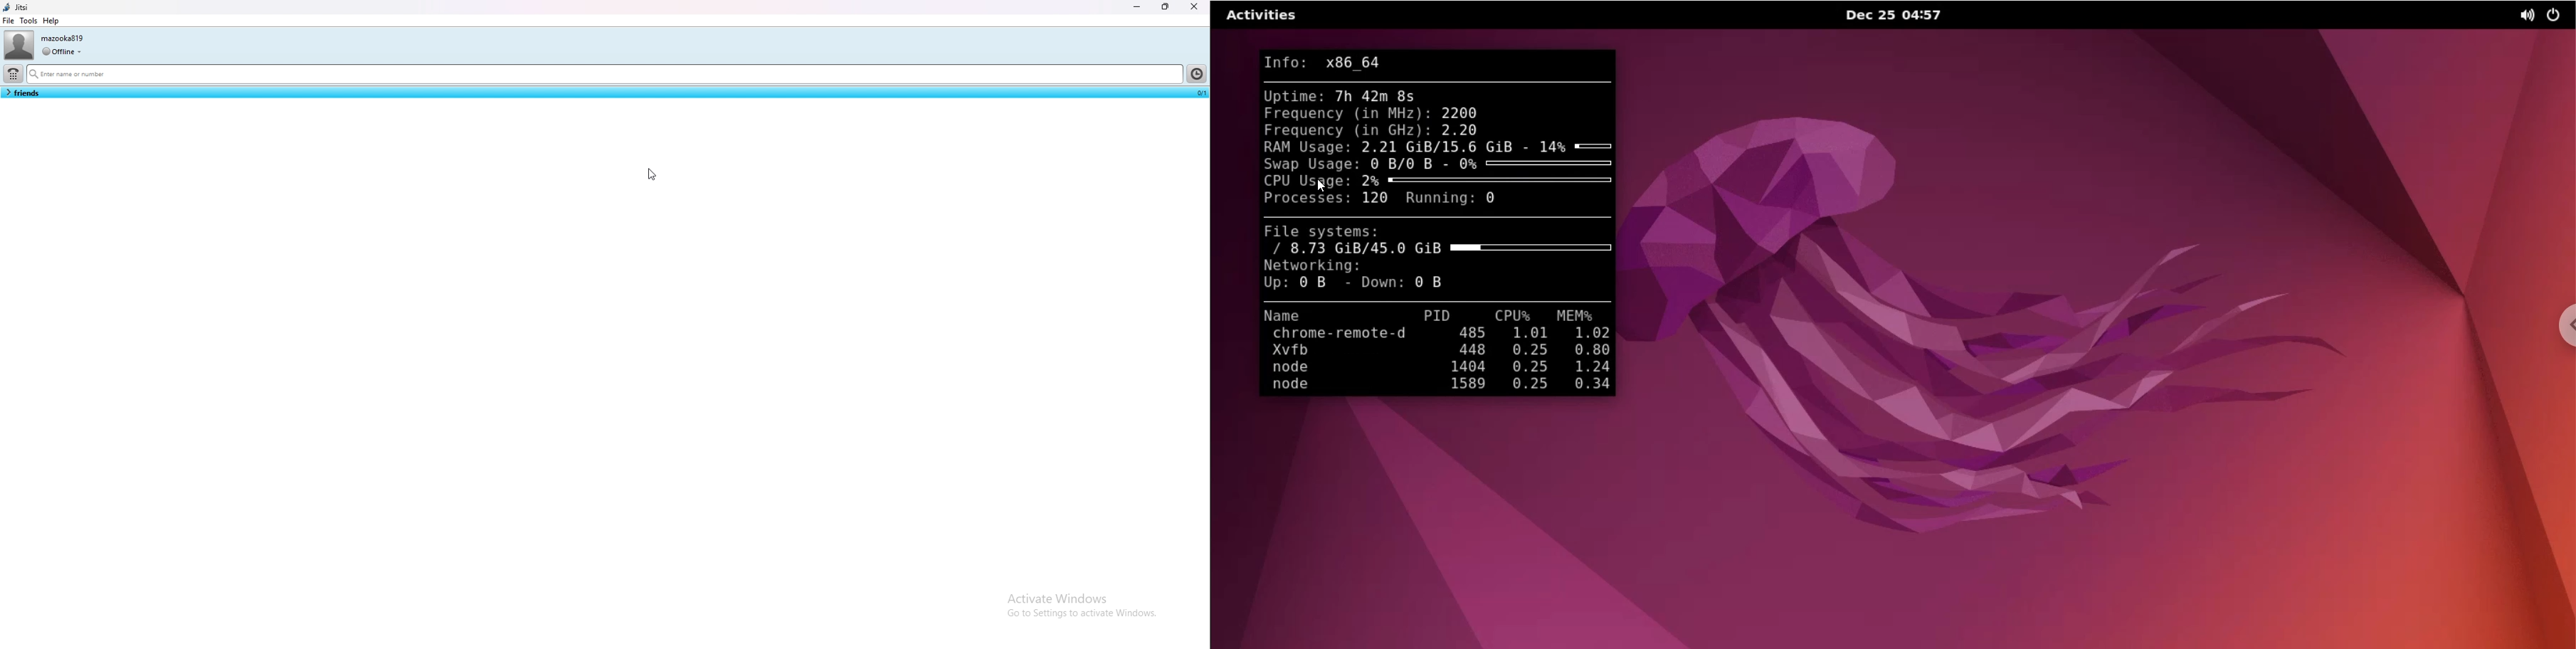  I want to click on file, so click(9, 20).